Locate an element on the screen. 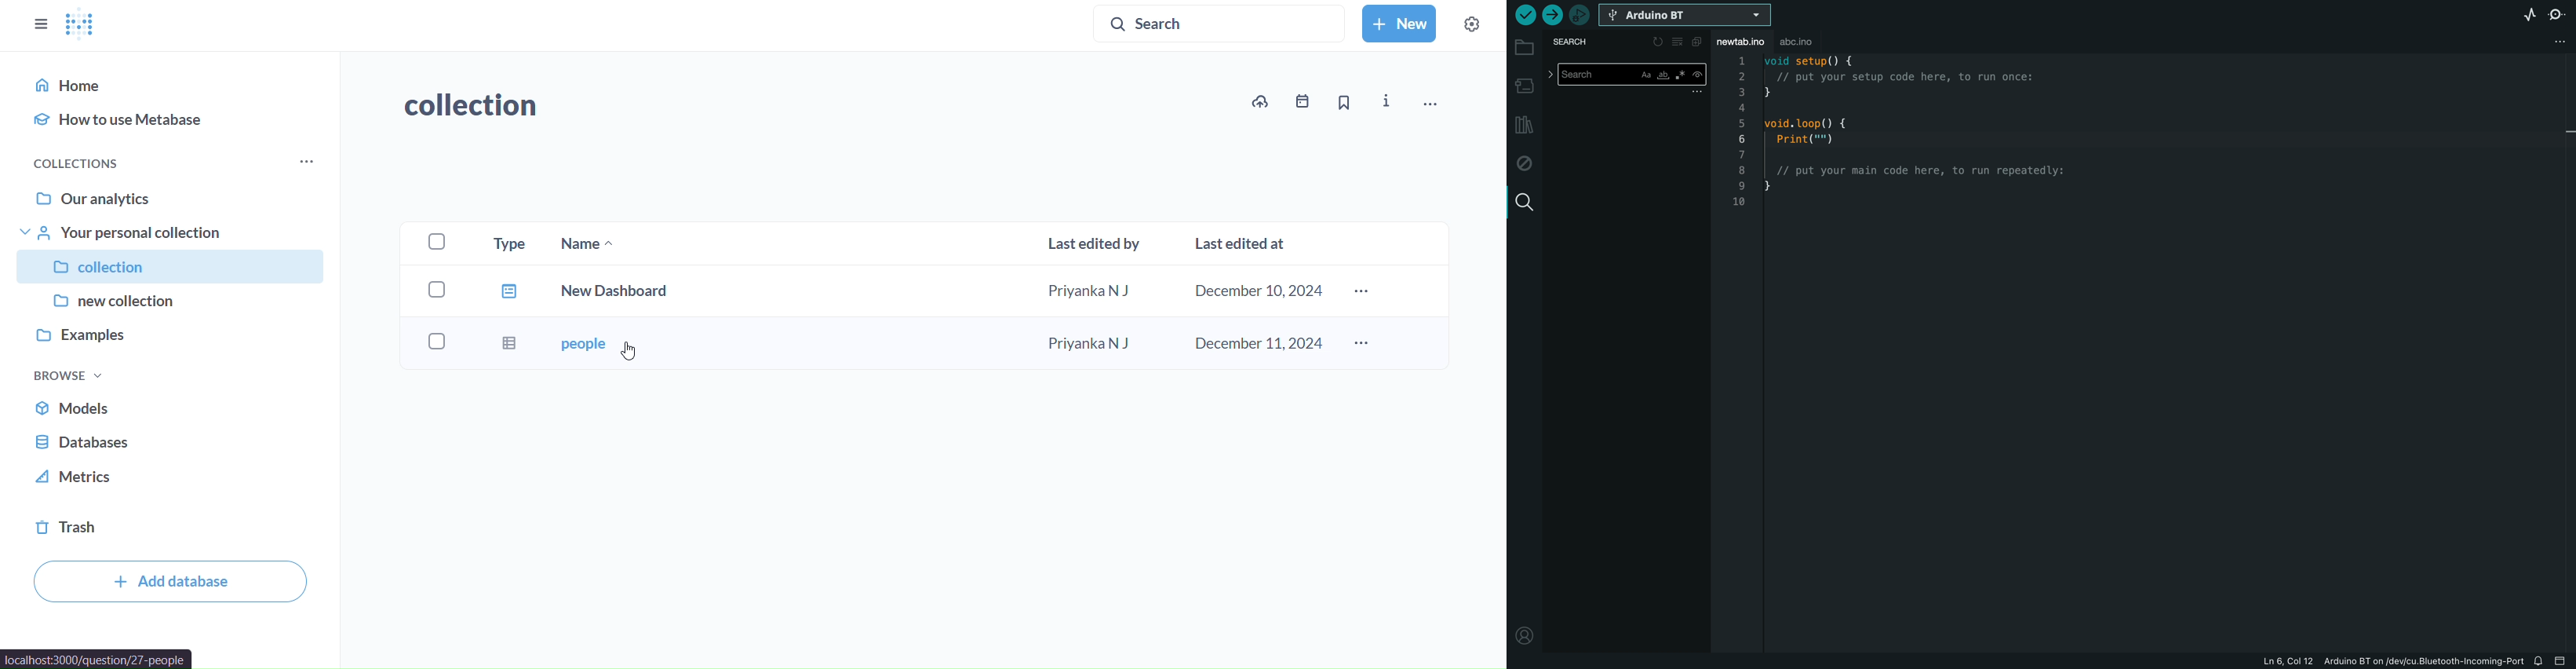 This screenshot has height=672, width=2576. board manager is located at coordinates (1525, 85).